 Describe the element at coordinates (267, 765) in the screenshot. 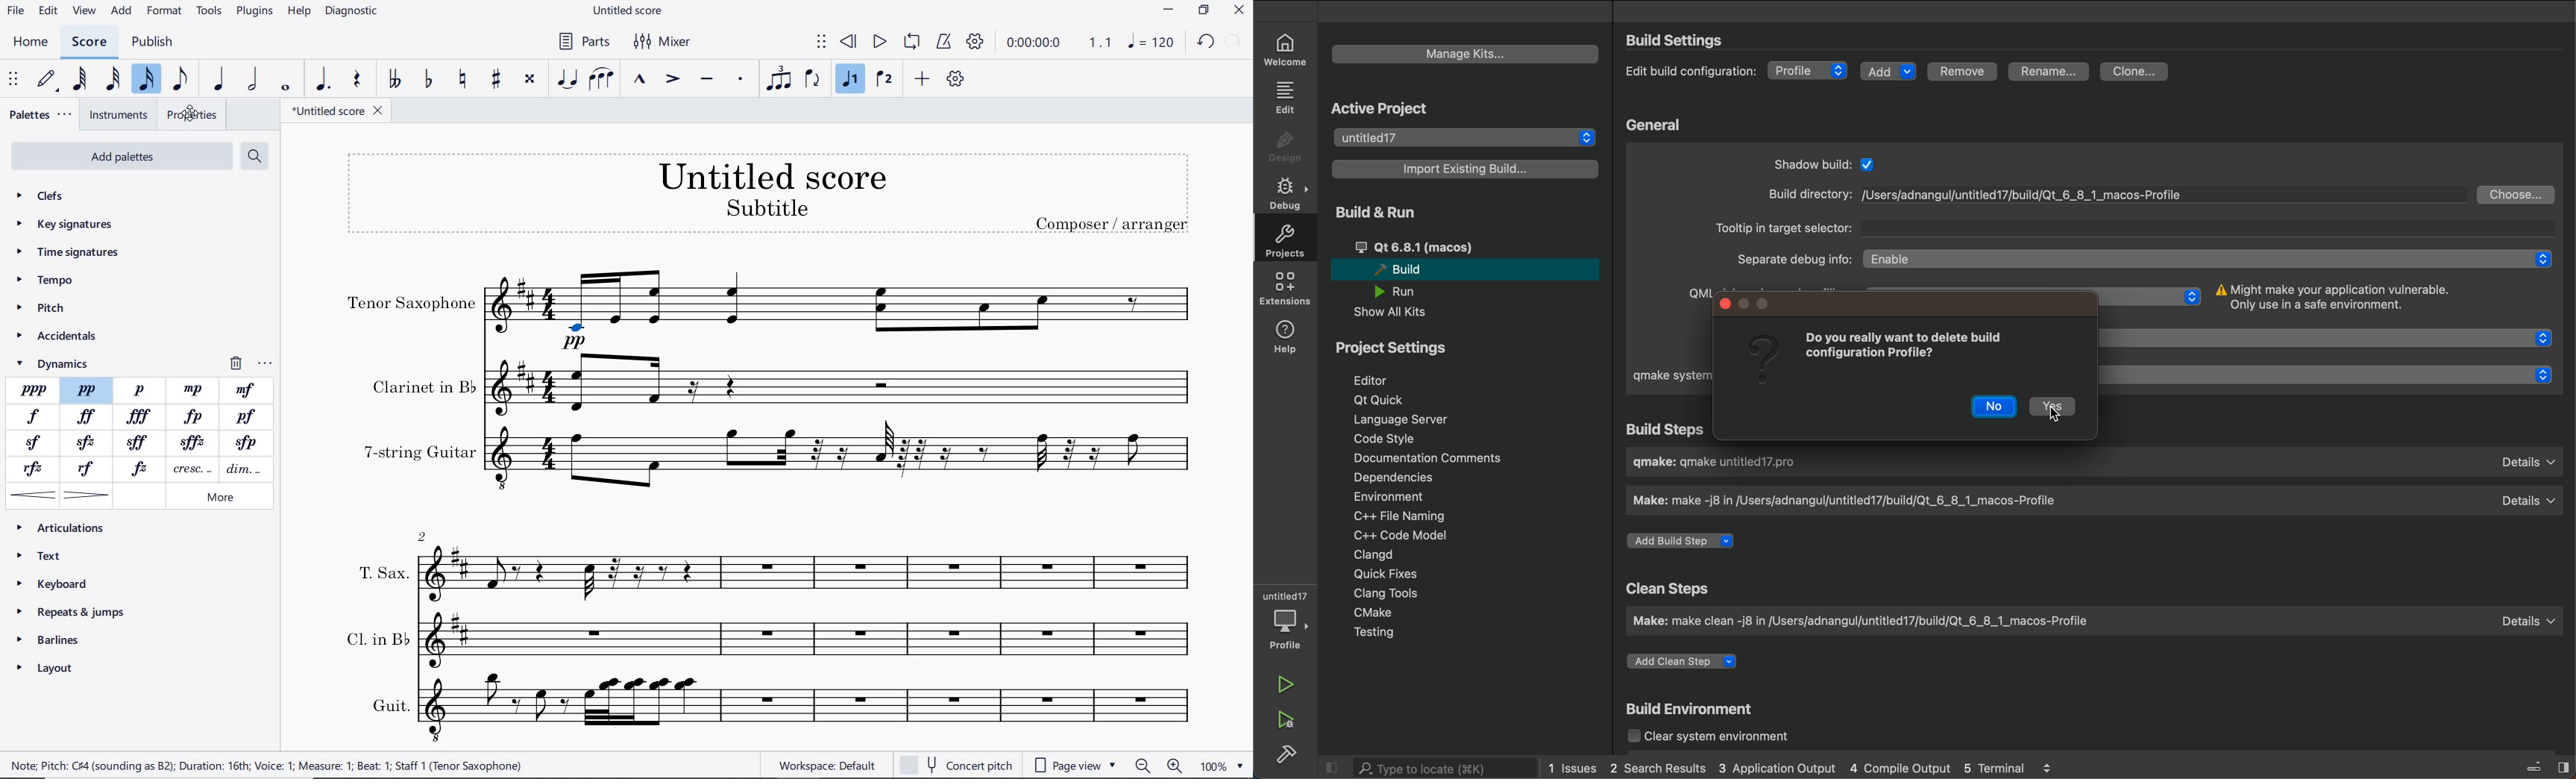

I see `note:pitch` at that location.